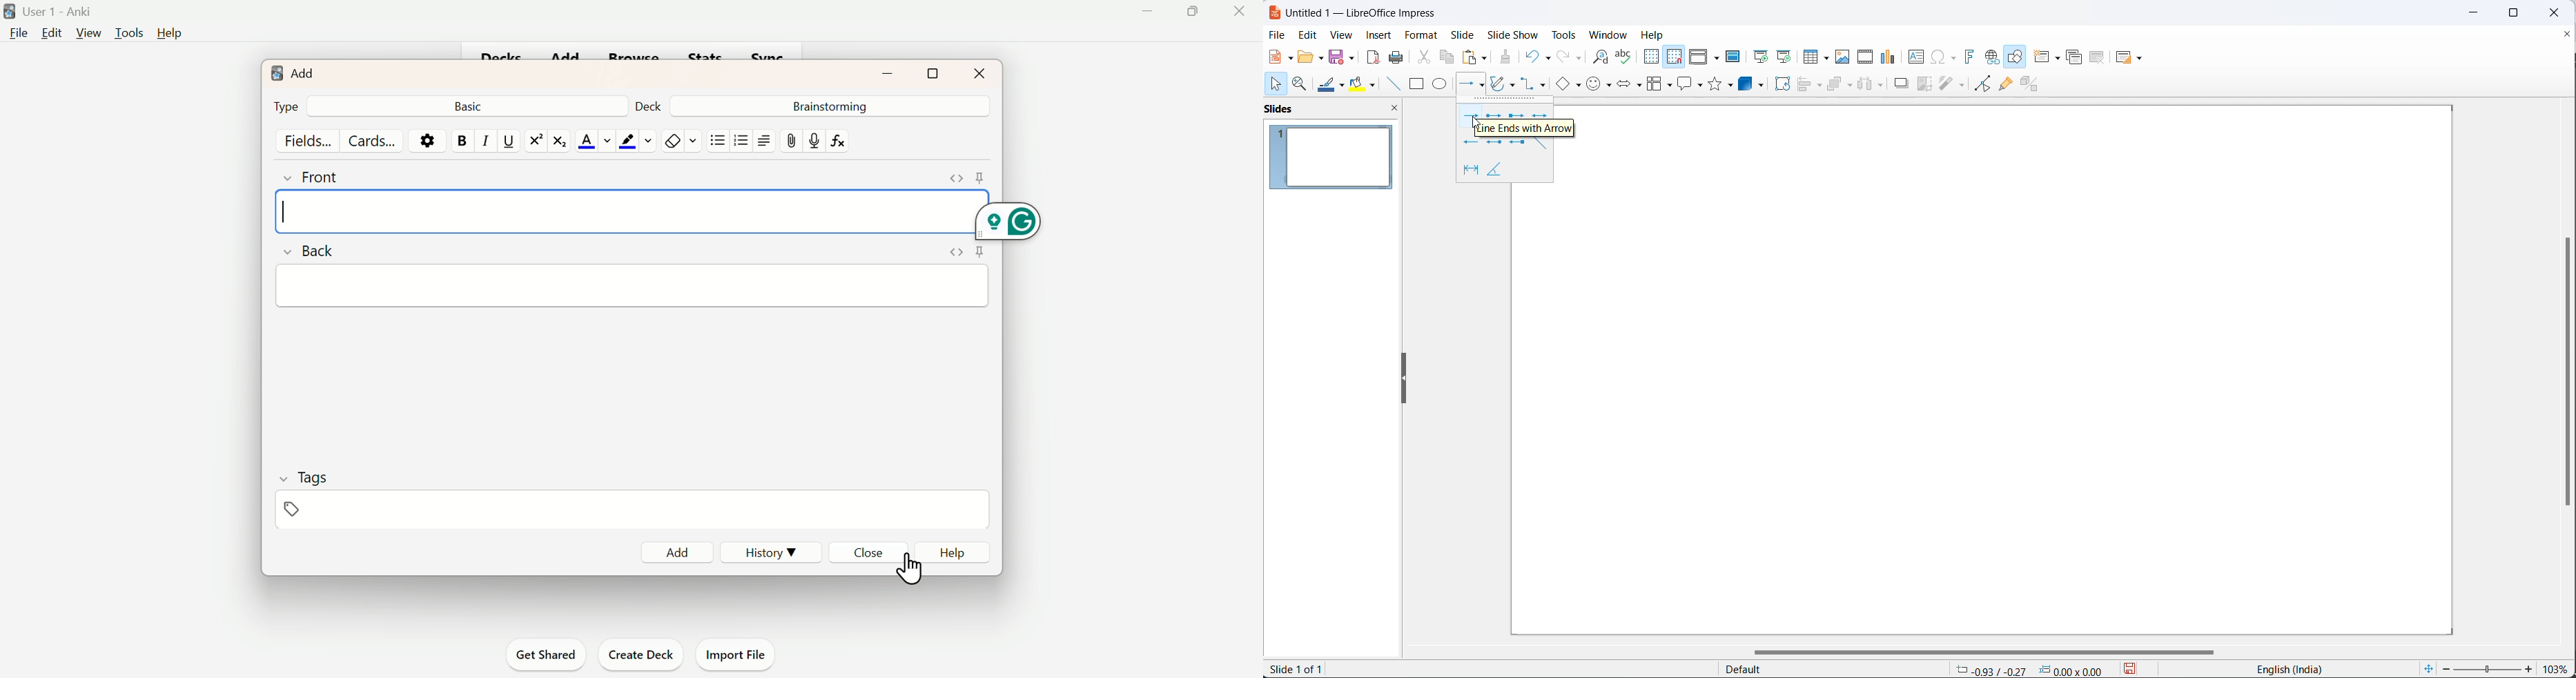 This screenshot has height=700, width=2576. Describe the element at coordinates (1969, 57) in the screenshot. I see `insert fontwork text` at that location.